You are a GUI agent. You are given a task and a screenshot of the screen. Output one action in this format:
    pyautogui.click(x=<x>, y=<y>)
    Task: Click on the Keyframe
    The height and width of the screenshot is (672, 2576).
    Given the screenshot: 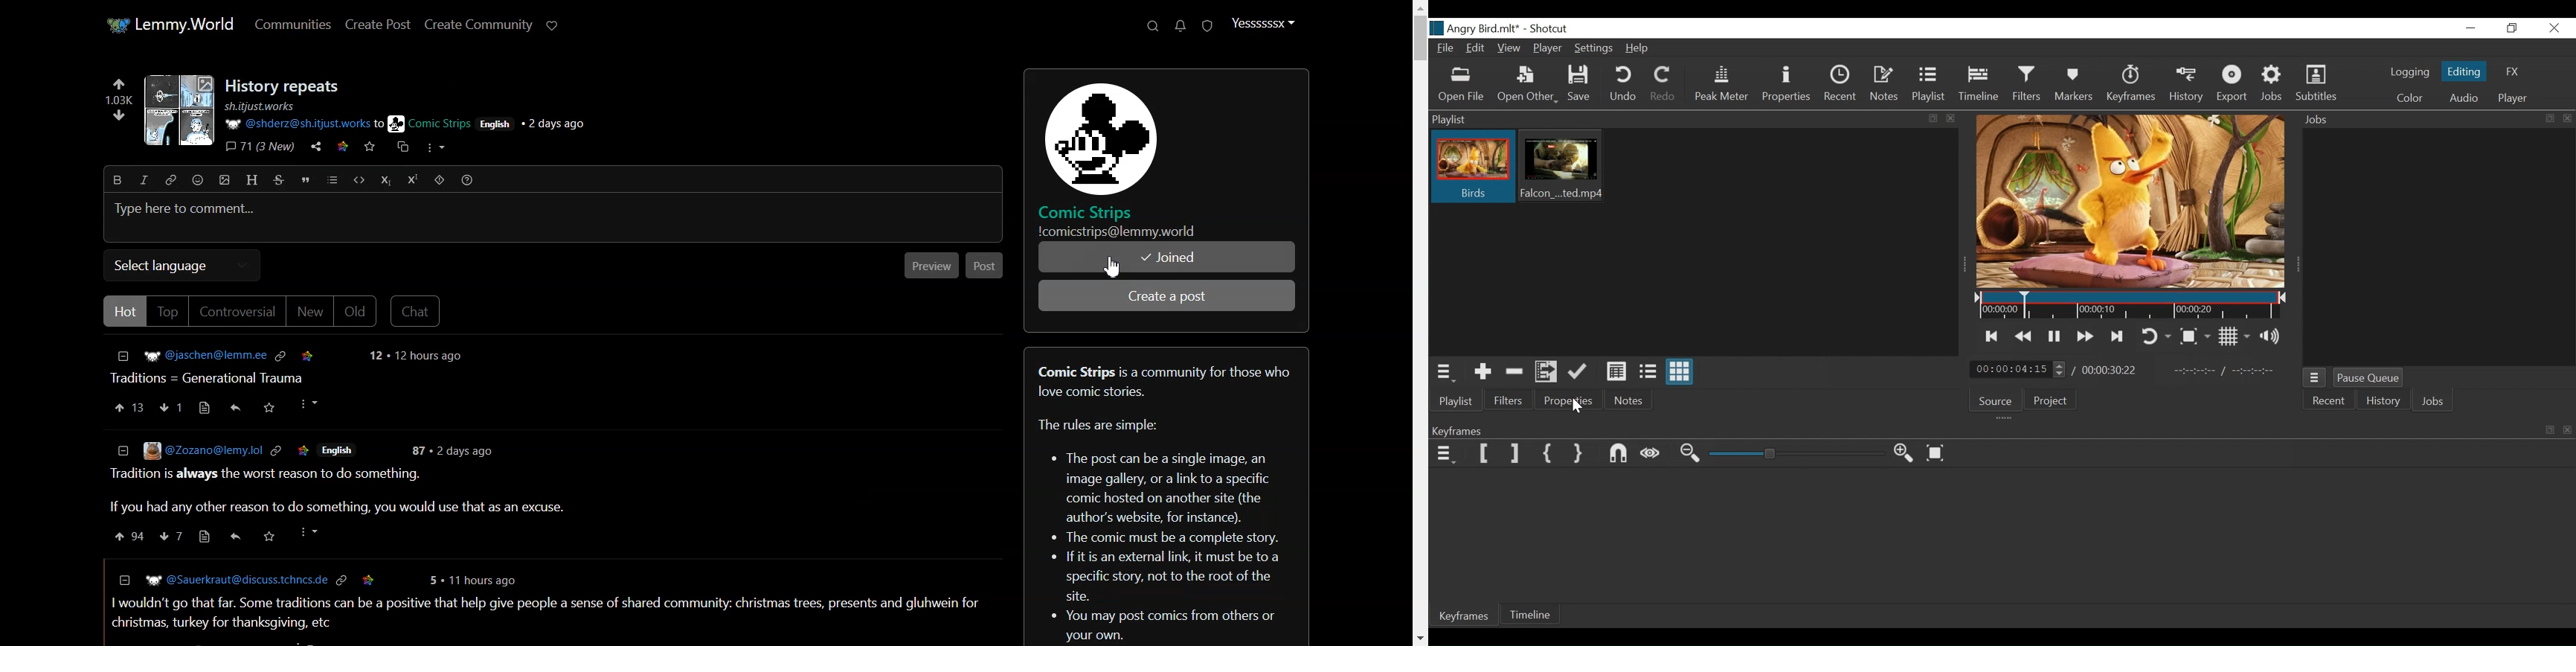 What is the action you would take?
    pyautogui.click(x=2132, y=86)
    